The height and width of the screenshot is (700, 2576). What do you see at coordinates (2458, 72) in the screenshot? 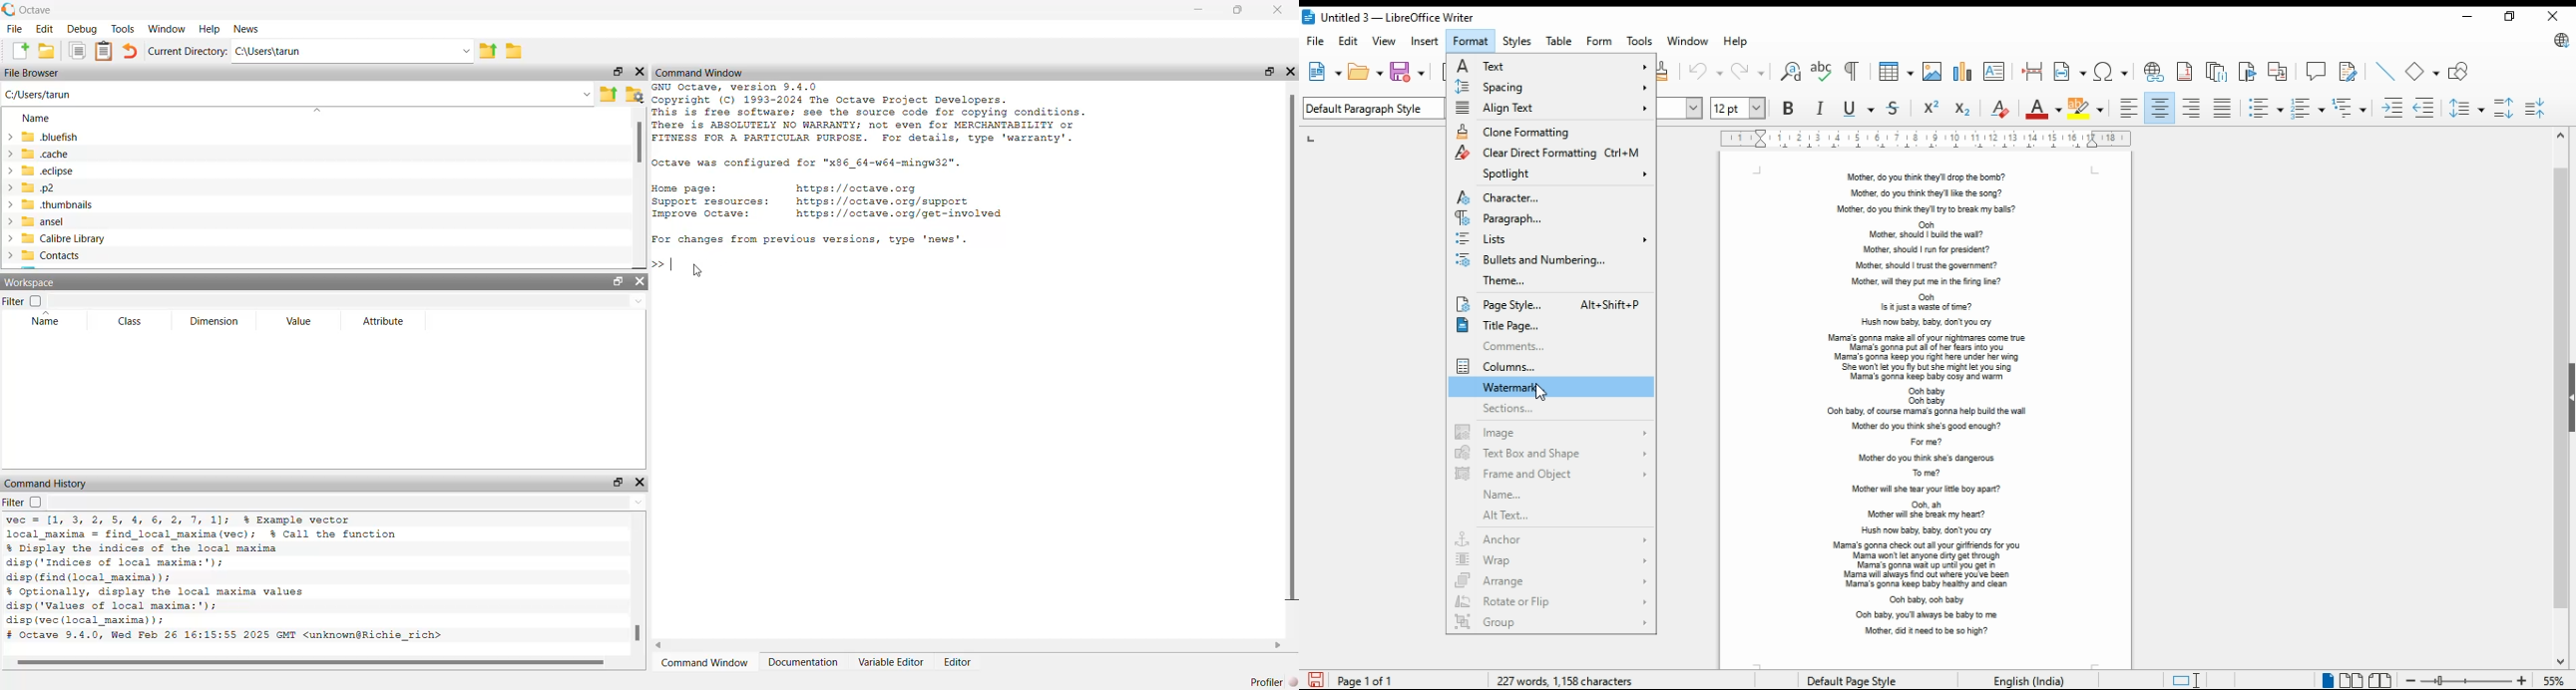
I see `show draw functions` at bounding box center [2458, 72].